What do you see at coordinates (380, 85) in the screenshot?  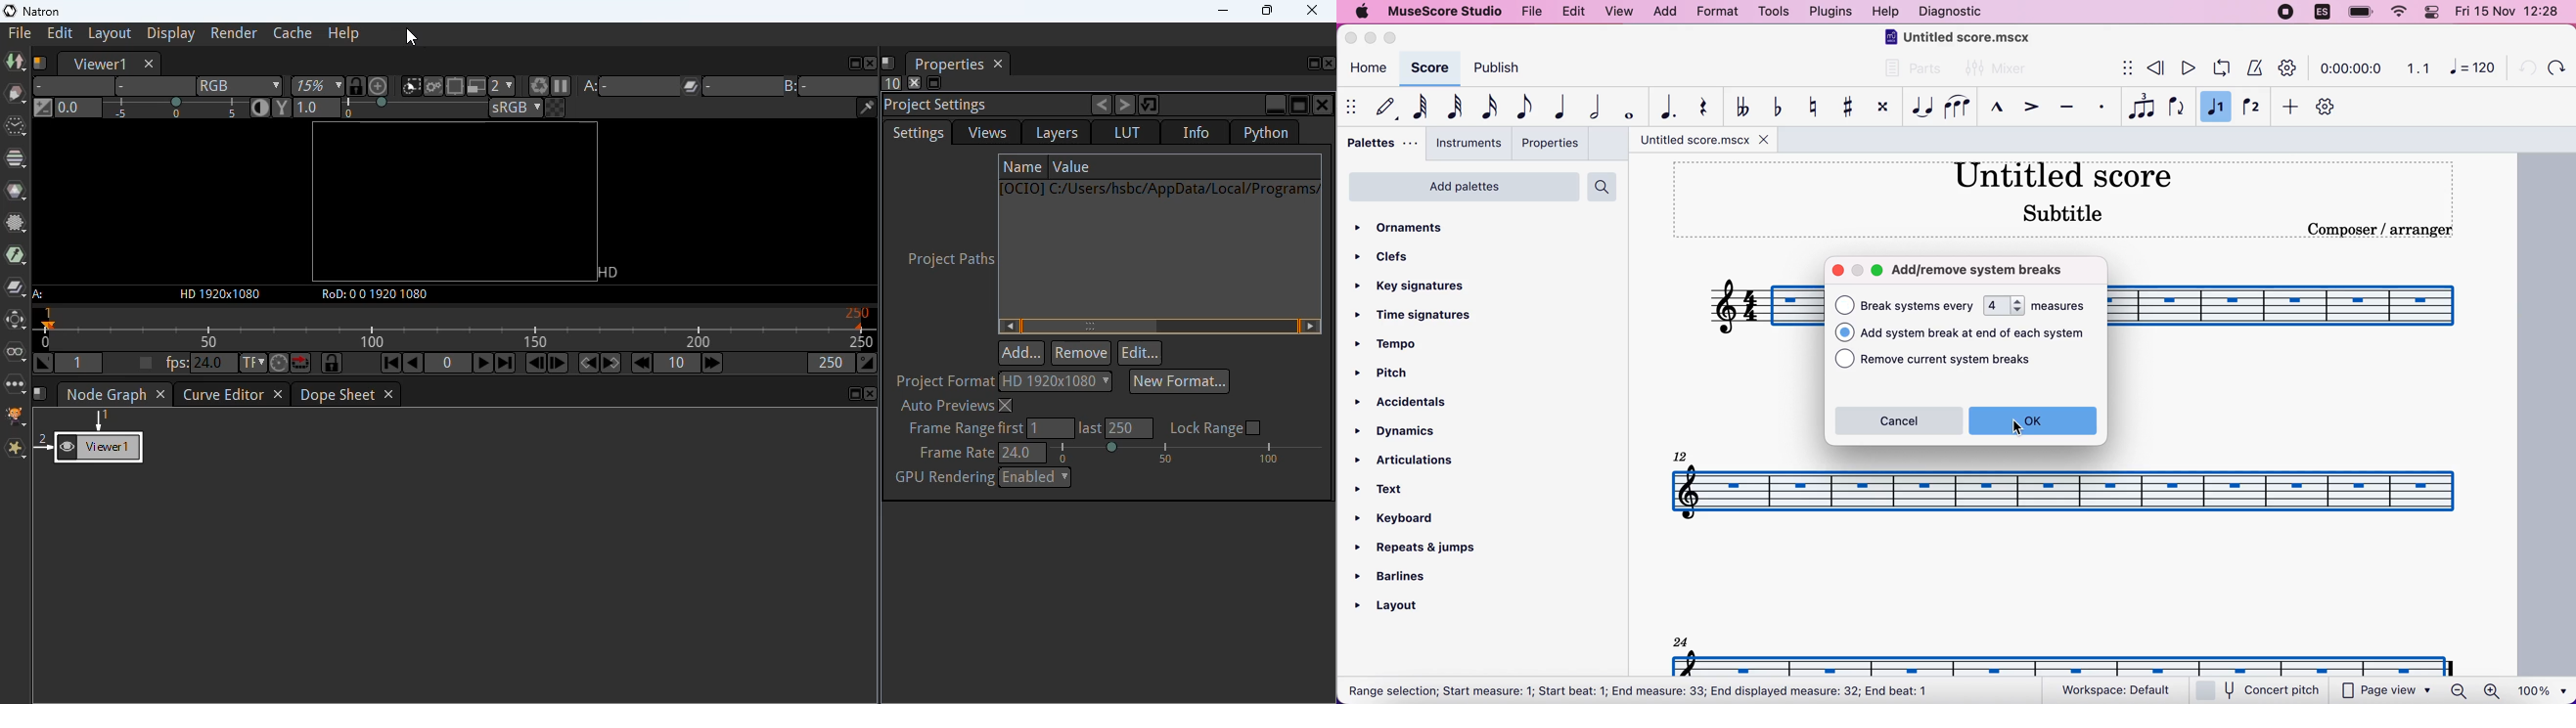 I see `scales the image so it doesn't exceed the size of the viewer and centers it.` at bounding box center [380, 85].